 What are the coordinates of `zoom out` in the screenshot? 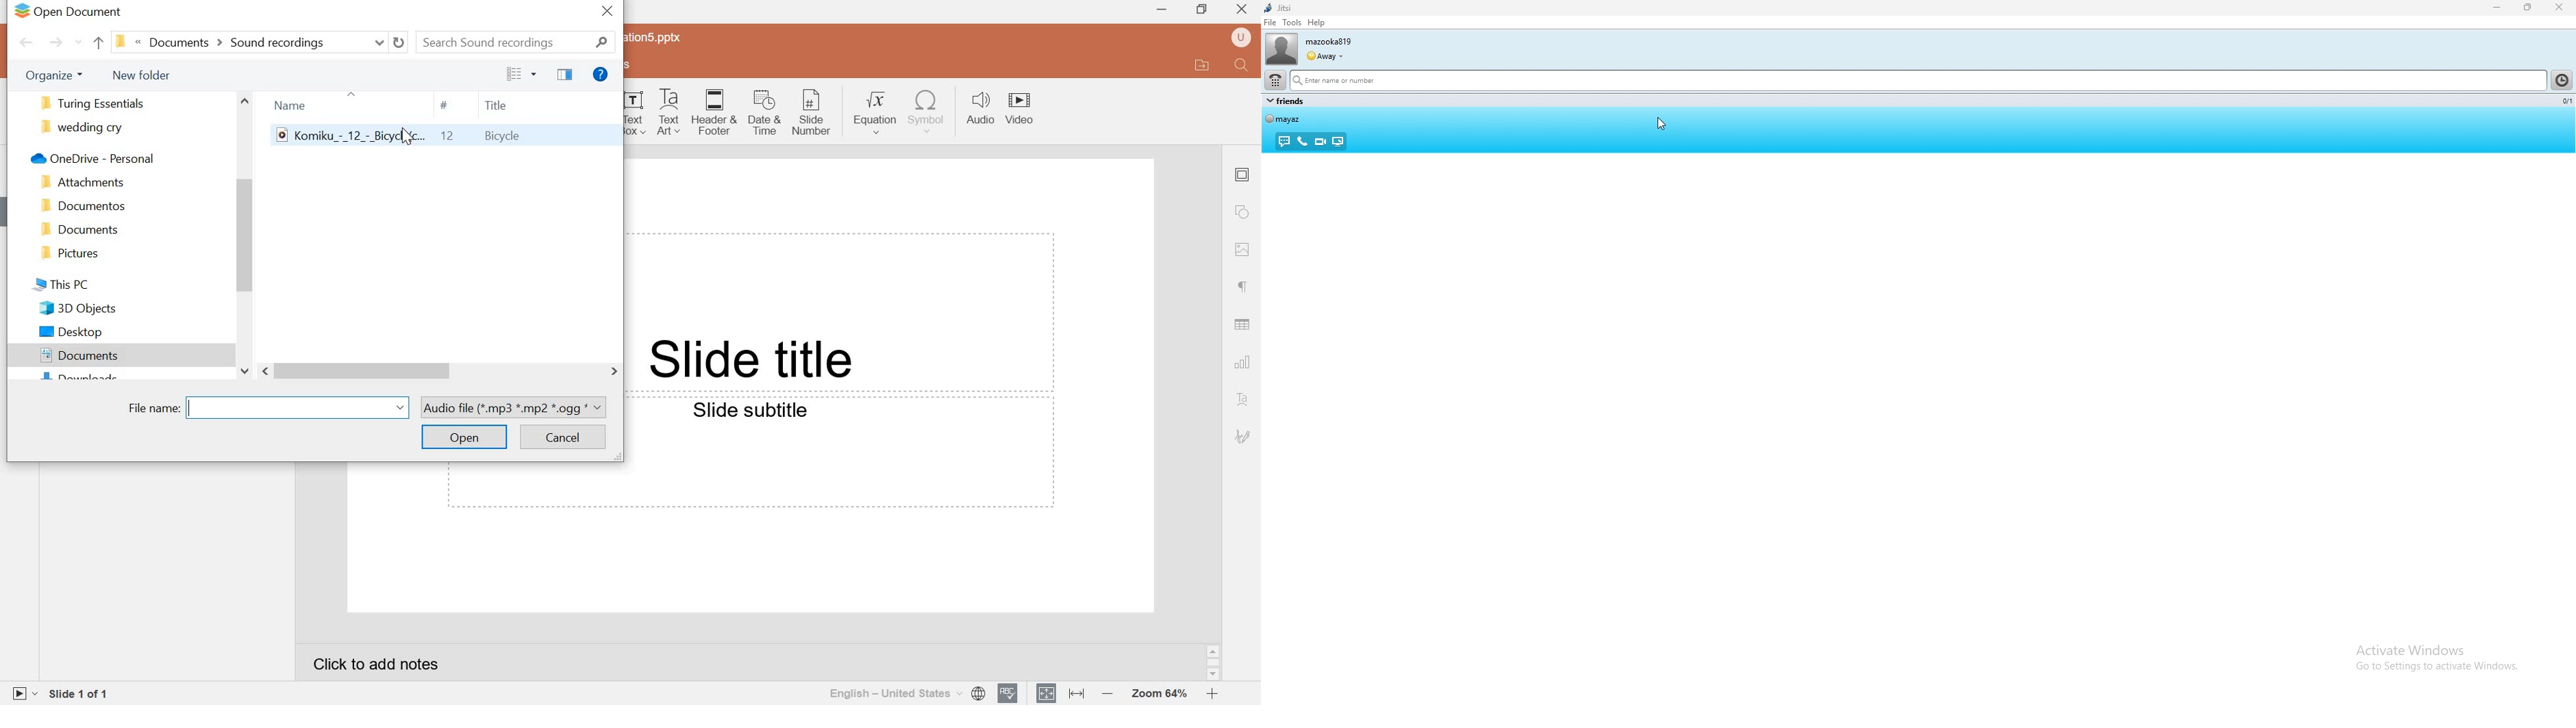 It's located at (1106, 693).